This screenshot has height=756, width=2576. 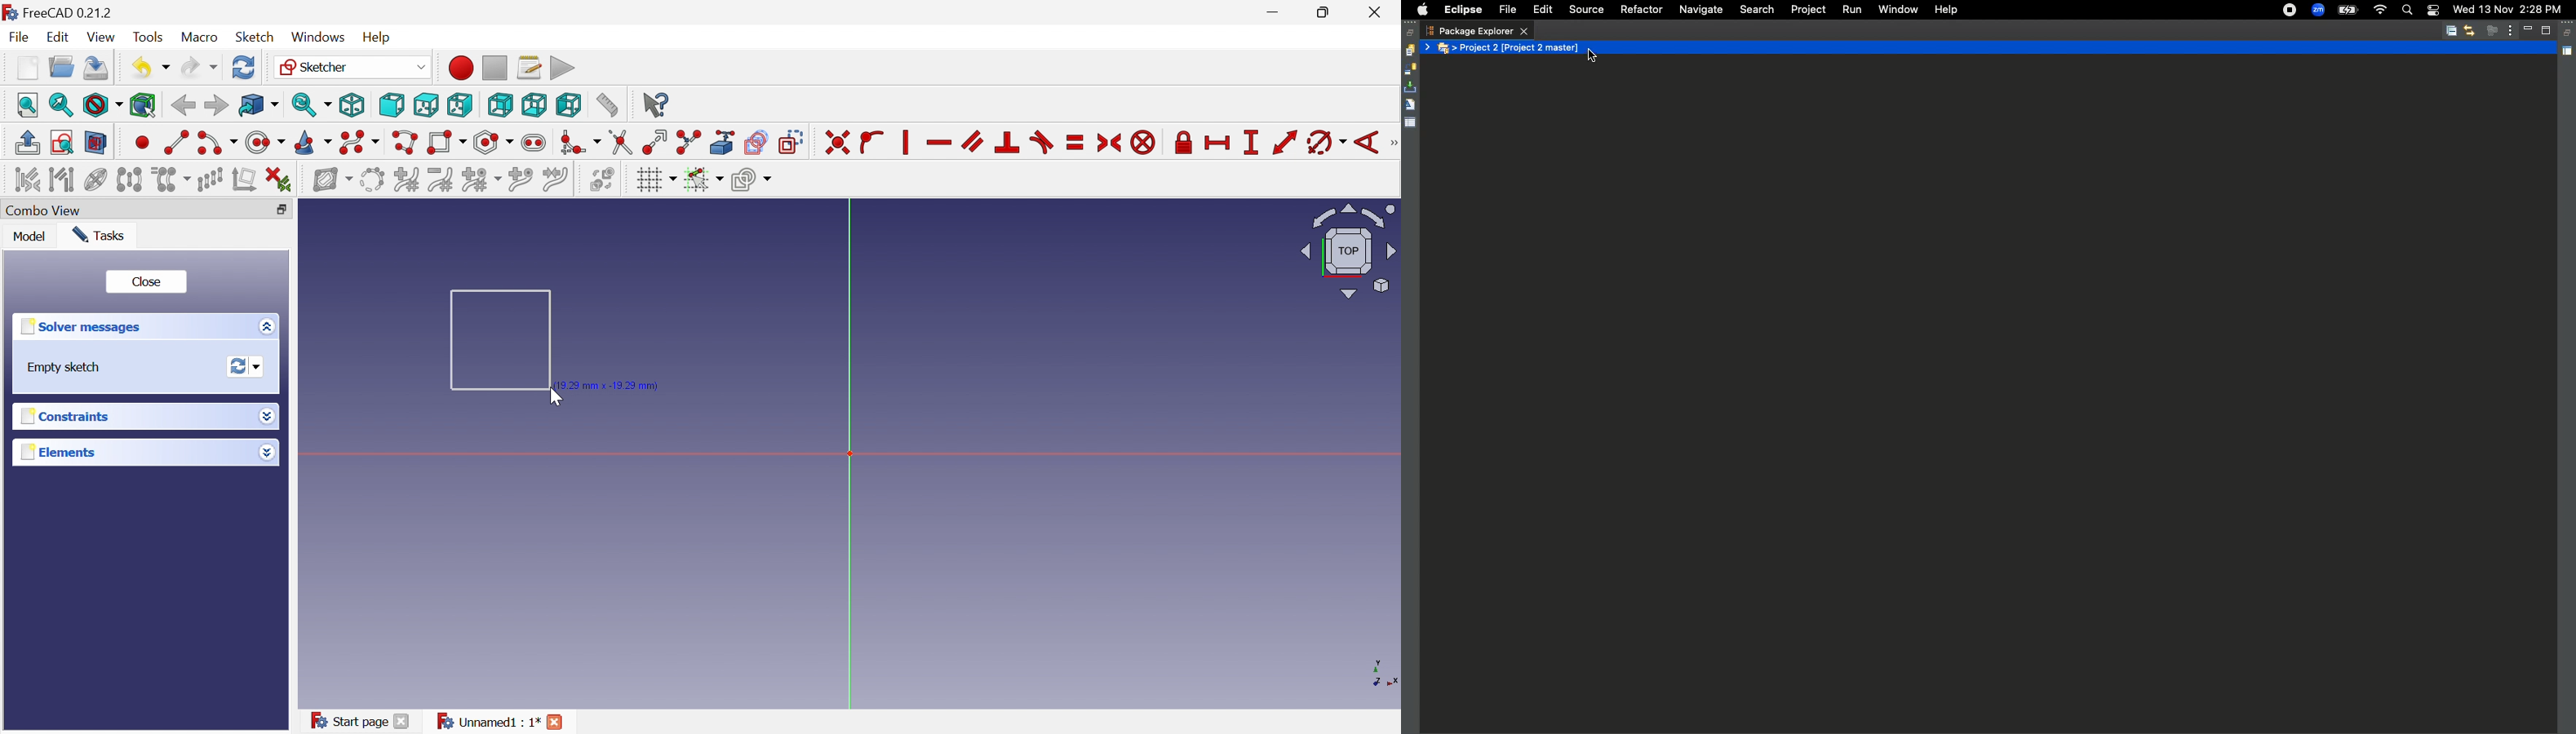 What do you see at coordinates (351, 106) in the screenshot?
I see `Isometric` at bounding box center [351, 106].